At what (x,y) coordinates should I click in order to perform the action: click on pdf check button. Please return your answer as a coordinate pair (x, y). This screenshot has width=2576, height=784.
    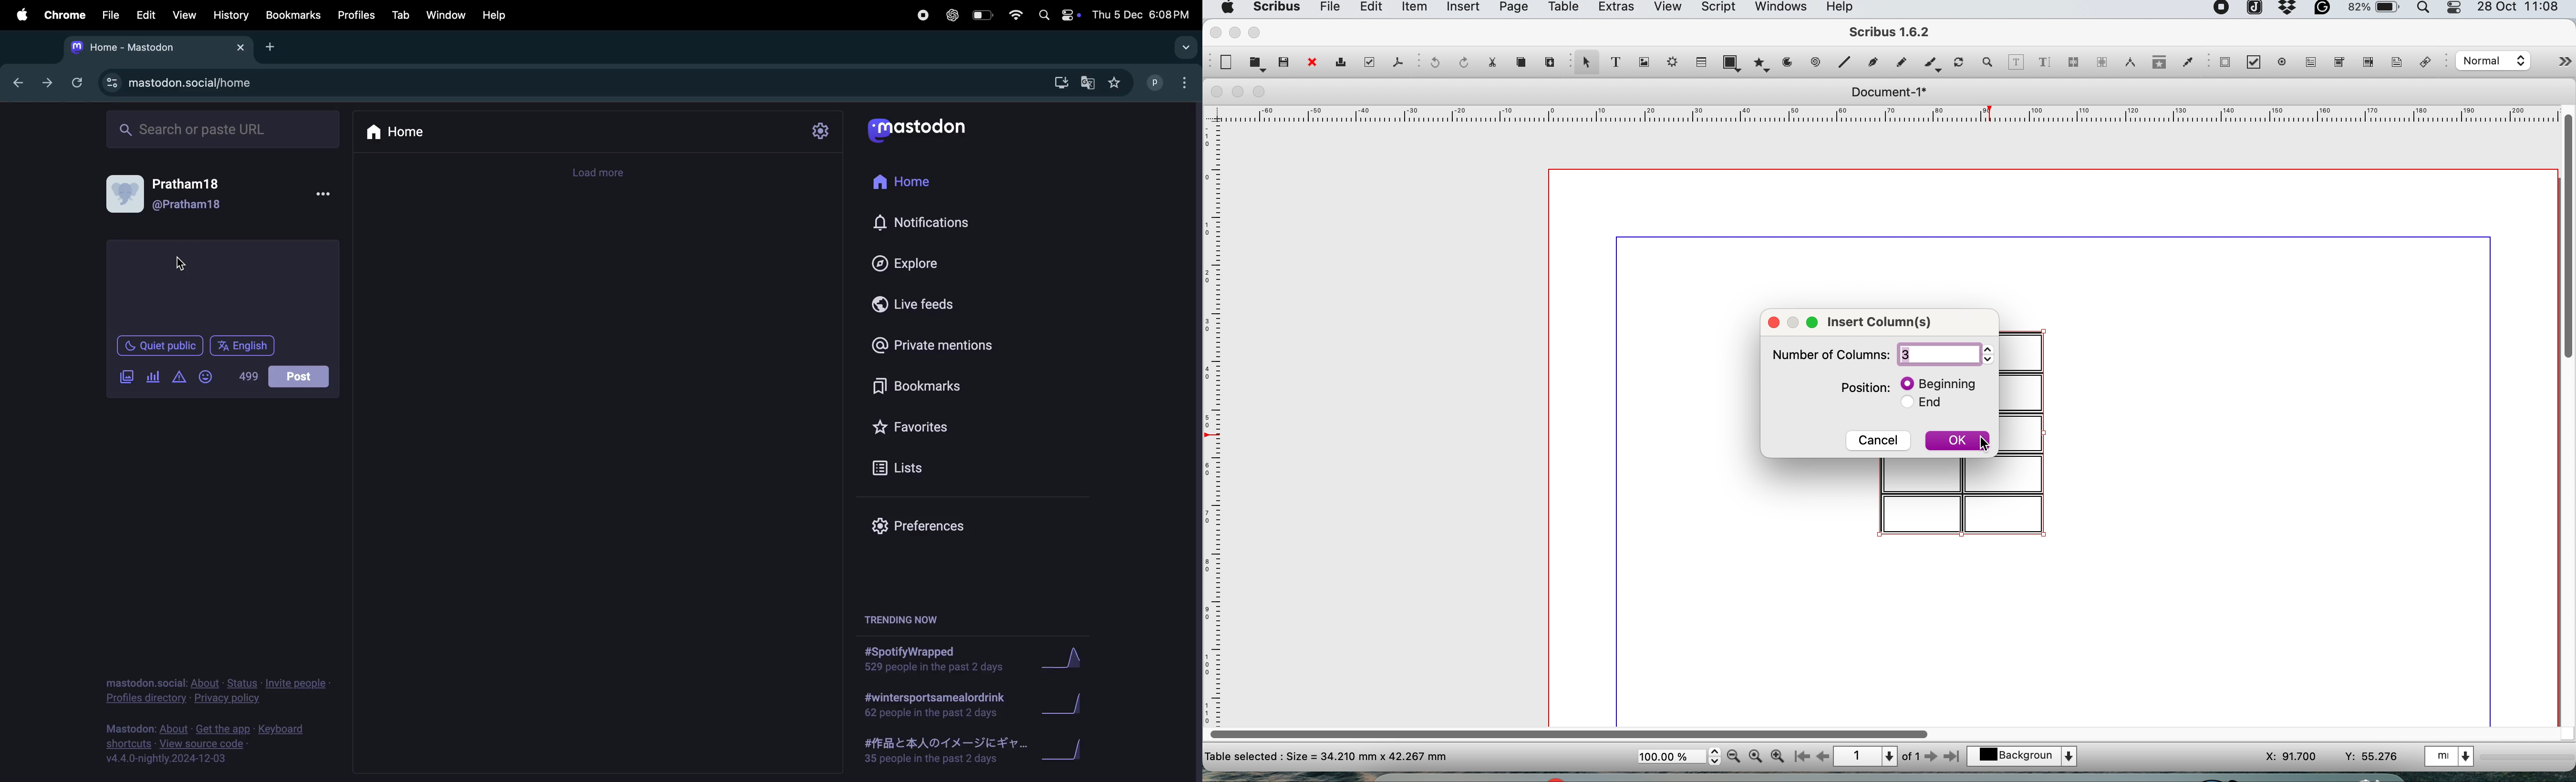
    Looking at the image, I should click on (2224, 62).